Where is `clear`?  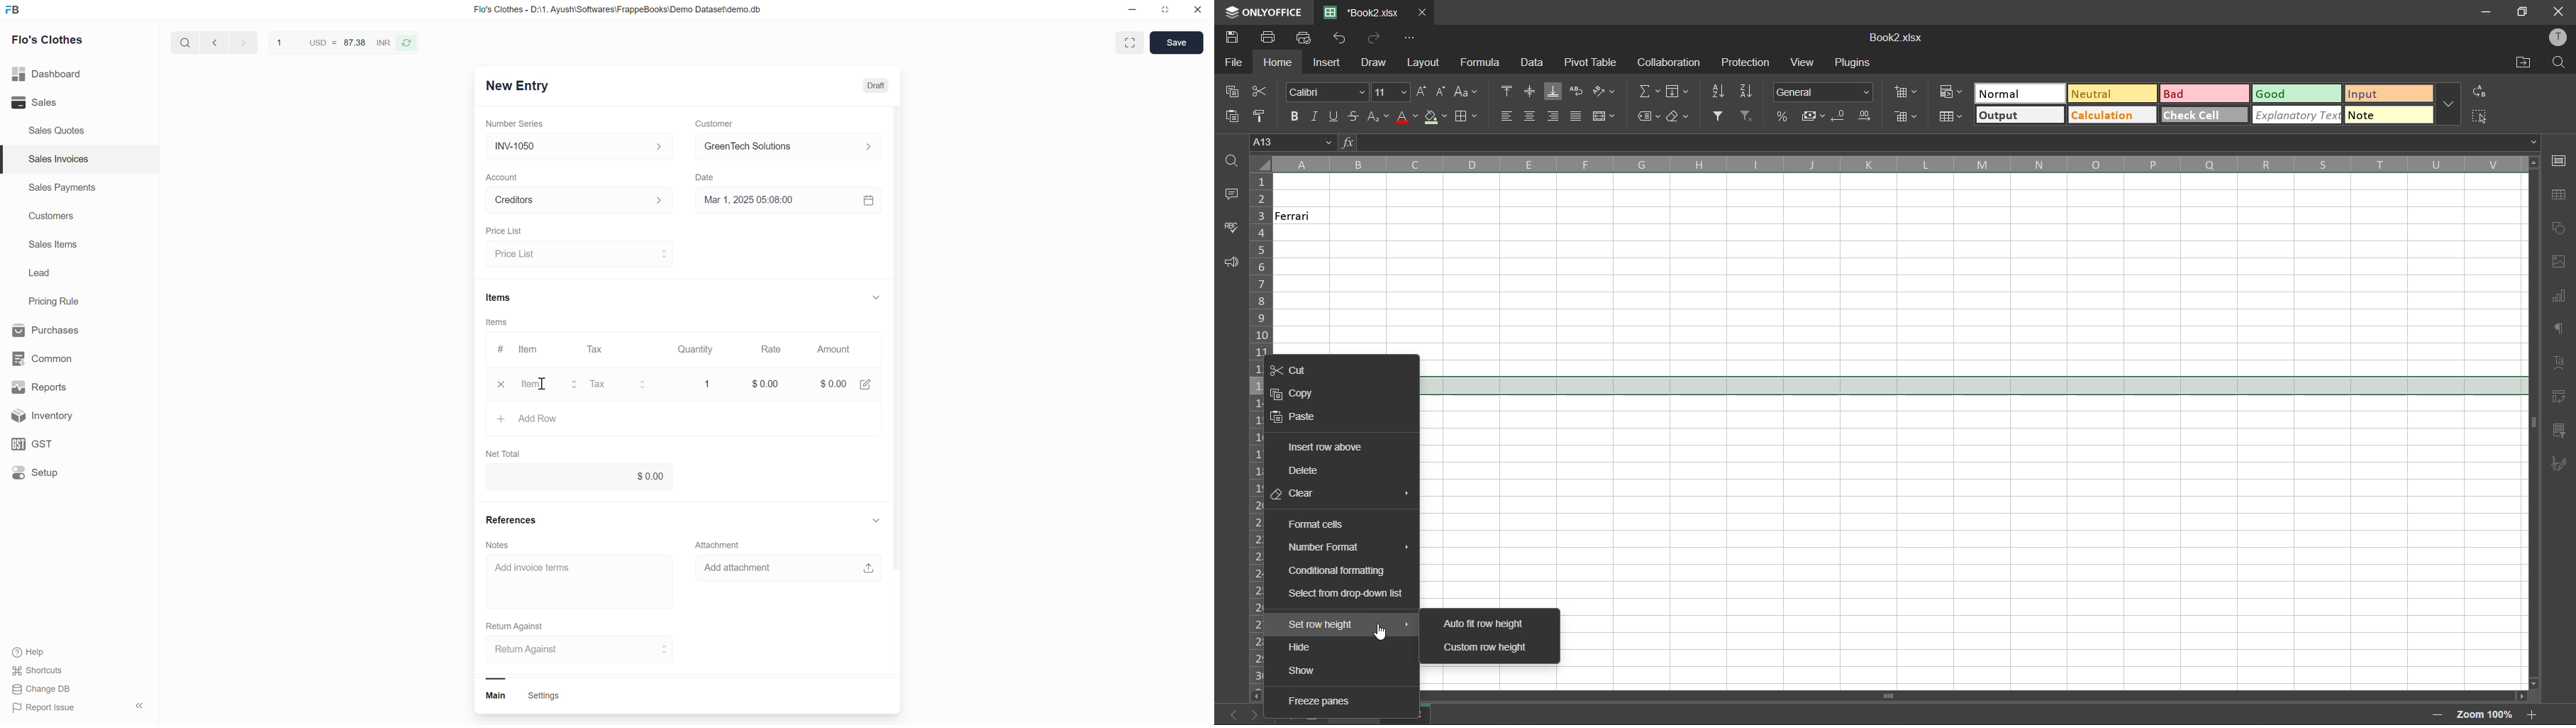 clear is located at coordinates (1341, 494).